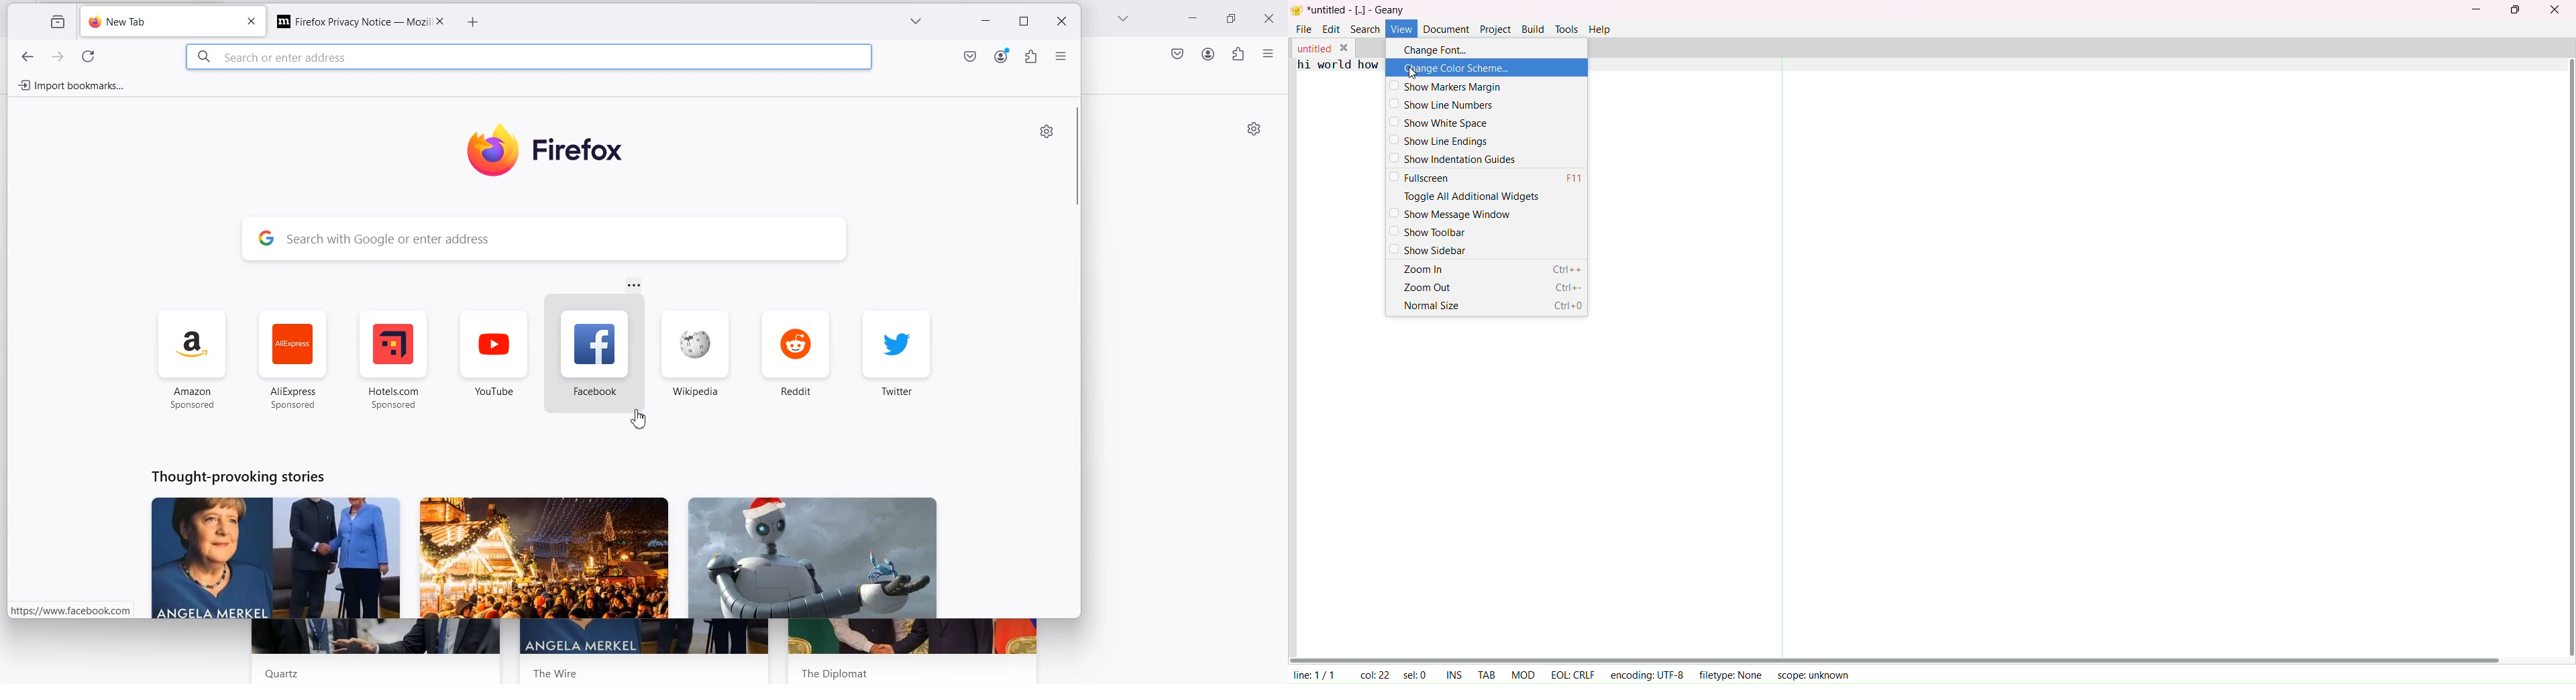 The height and width of the screenshot is (700, 2576). Describe the element at coordinates (639, 420) in the screenshot. I see `Cursor` at that location.